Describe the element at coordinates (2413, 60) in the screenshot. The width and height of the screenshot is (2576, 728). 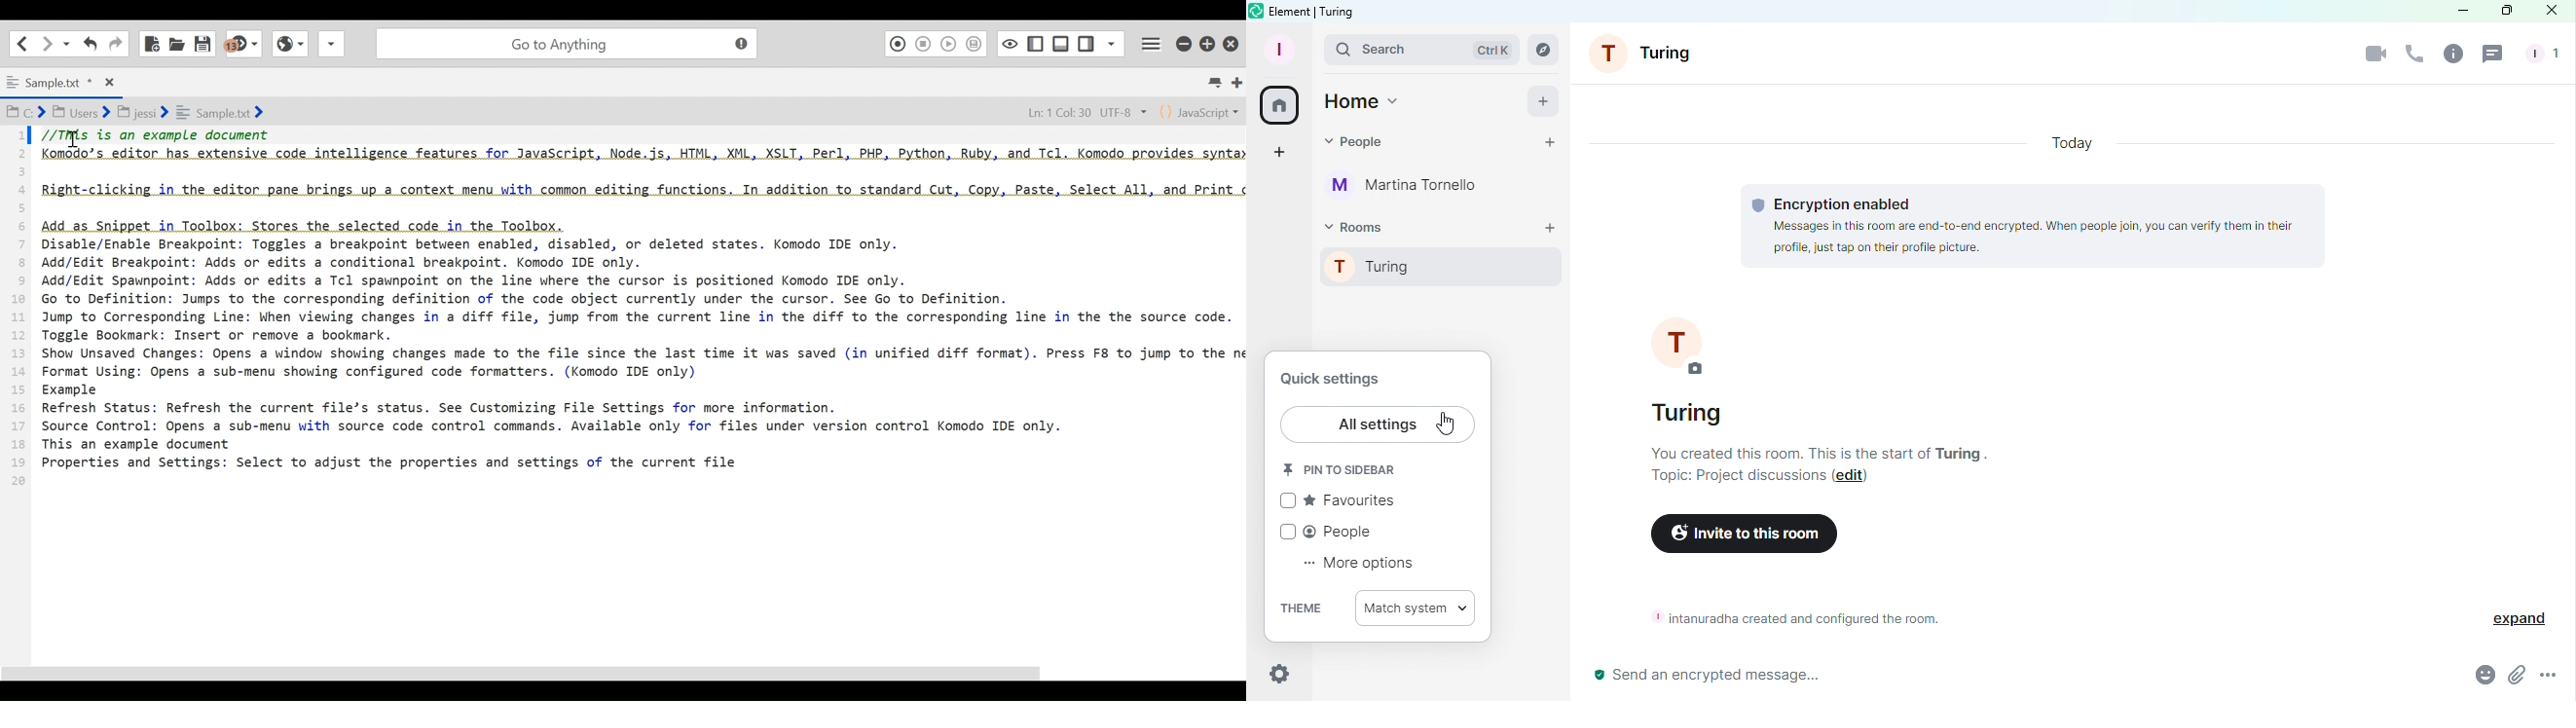
I see `Call` at that location.